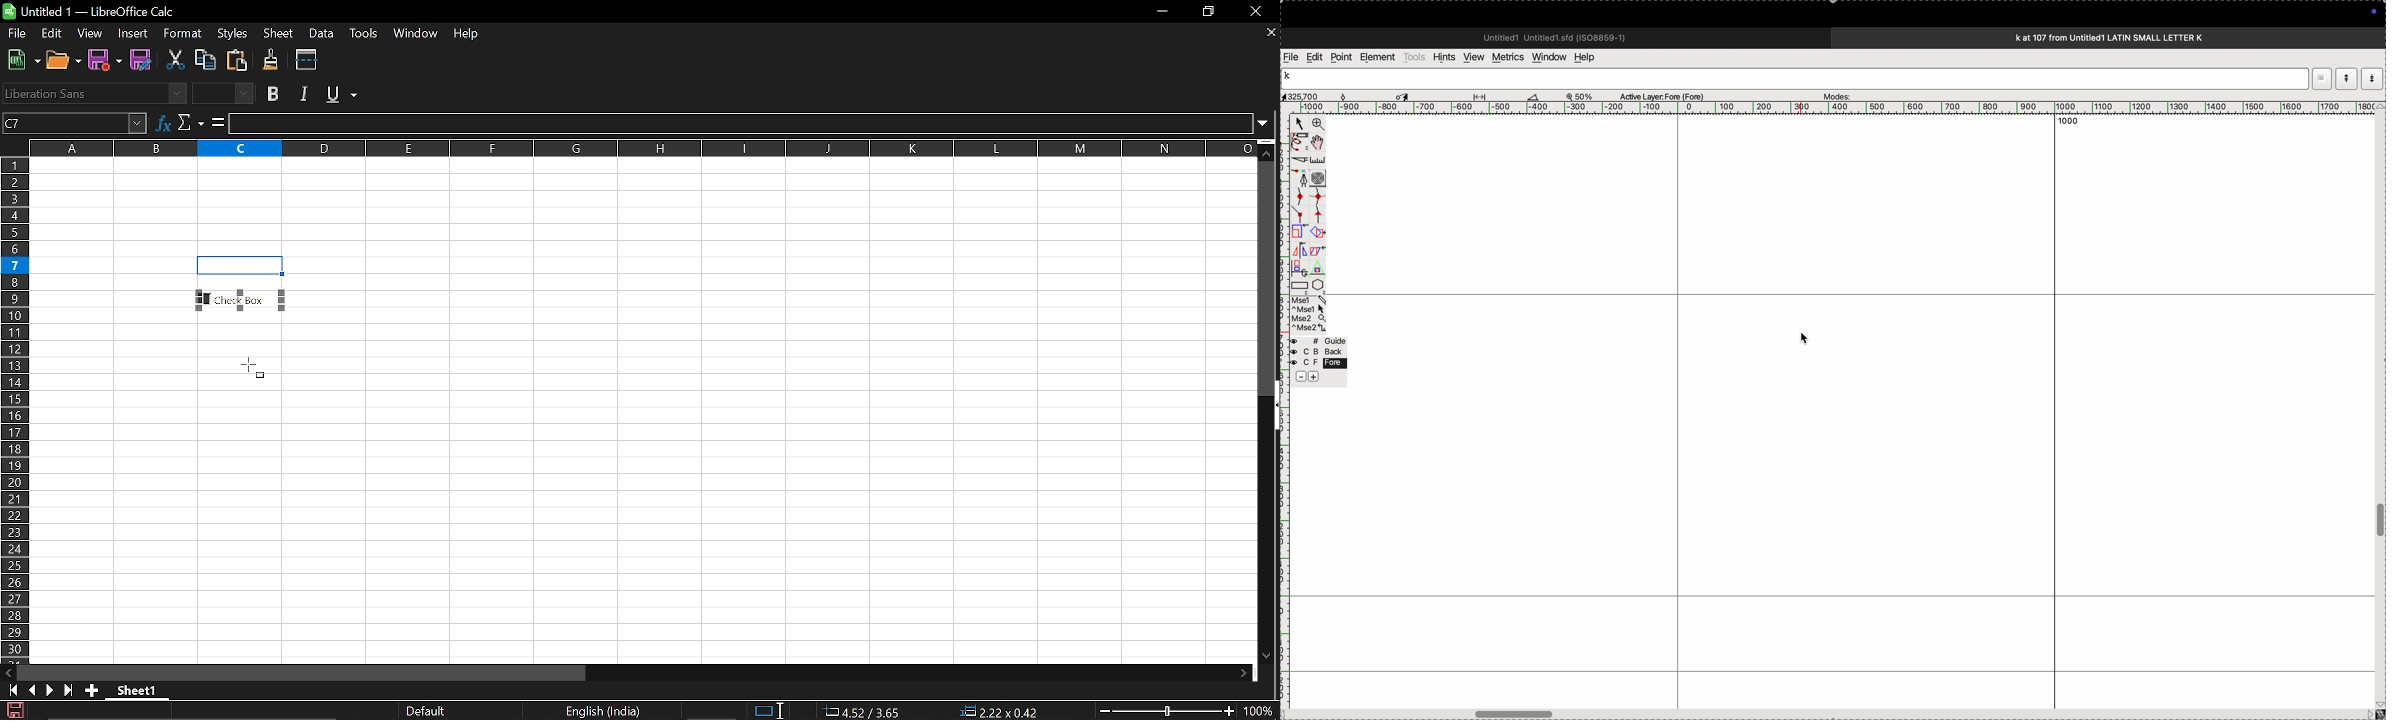 This screenshot has height=728, width=2408. I want to click on toggle, so click(1320, 142).